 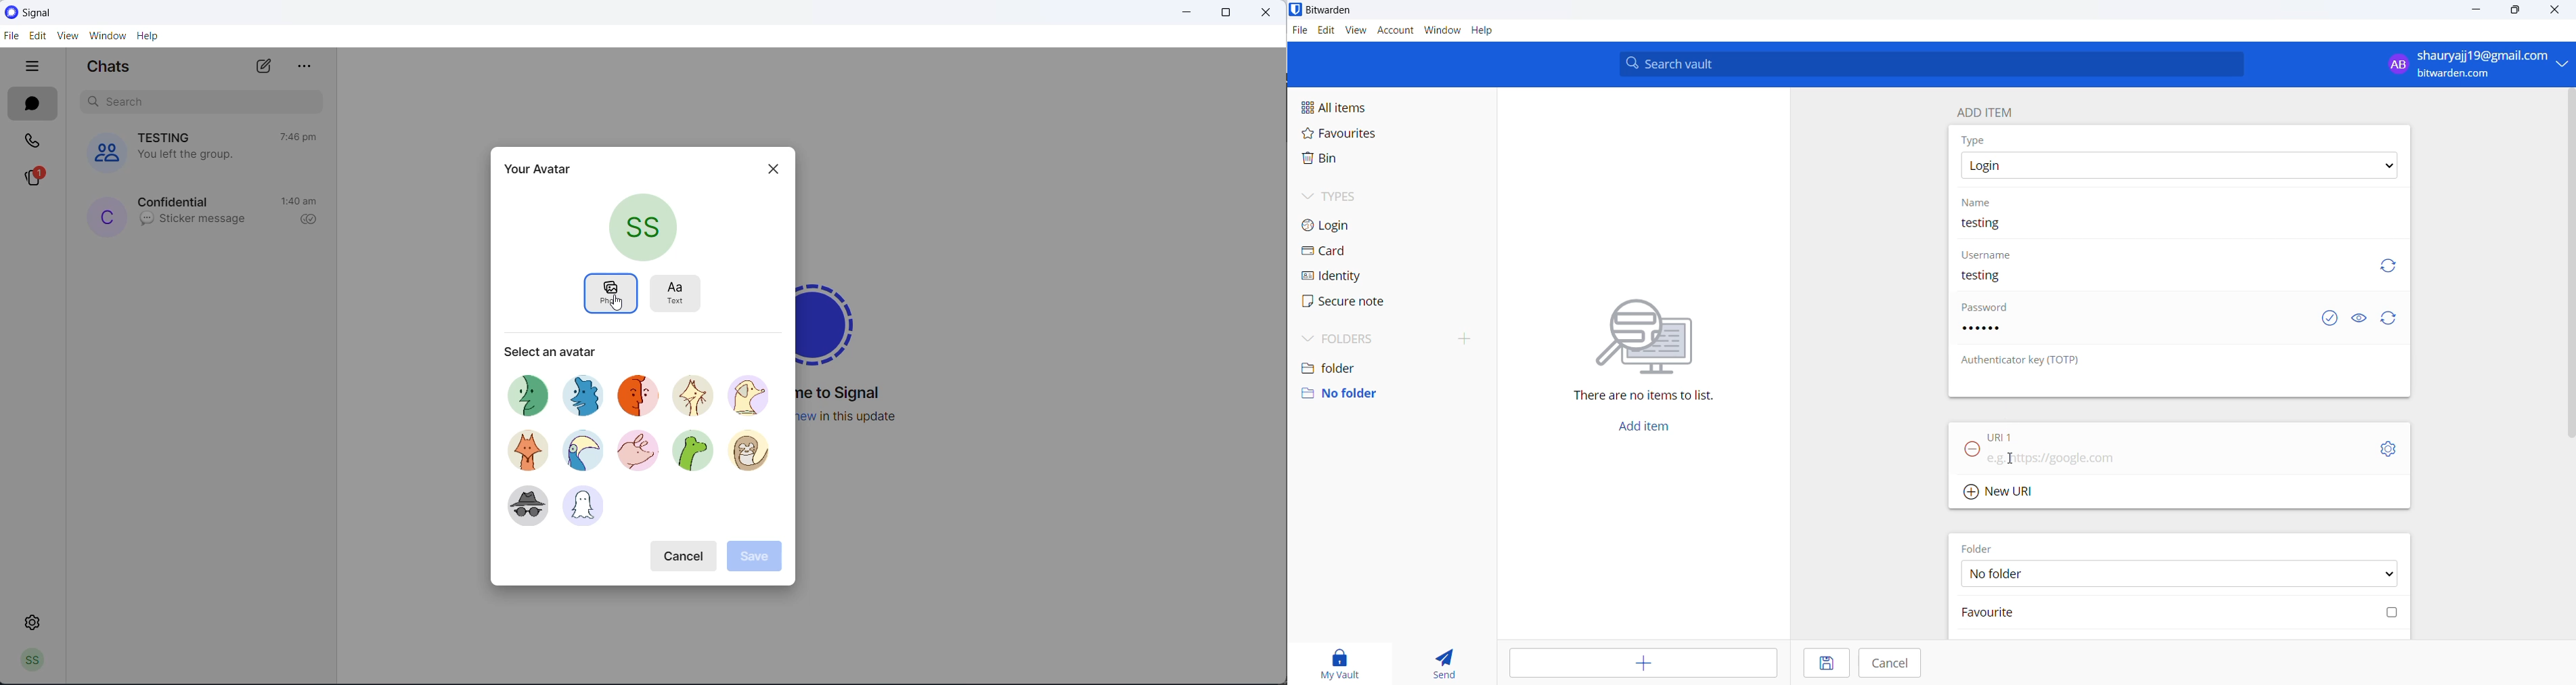 I want to click on send, so click(x=1446, y=661).